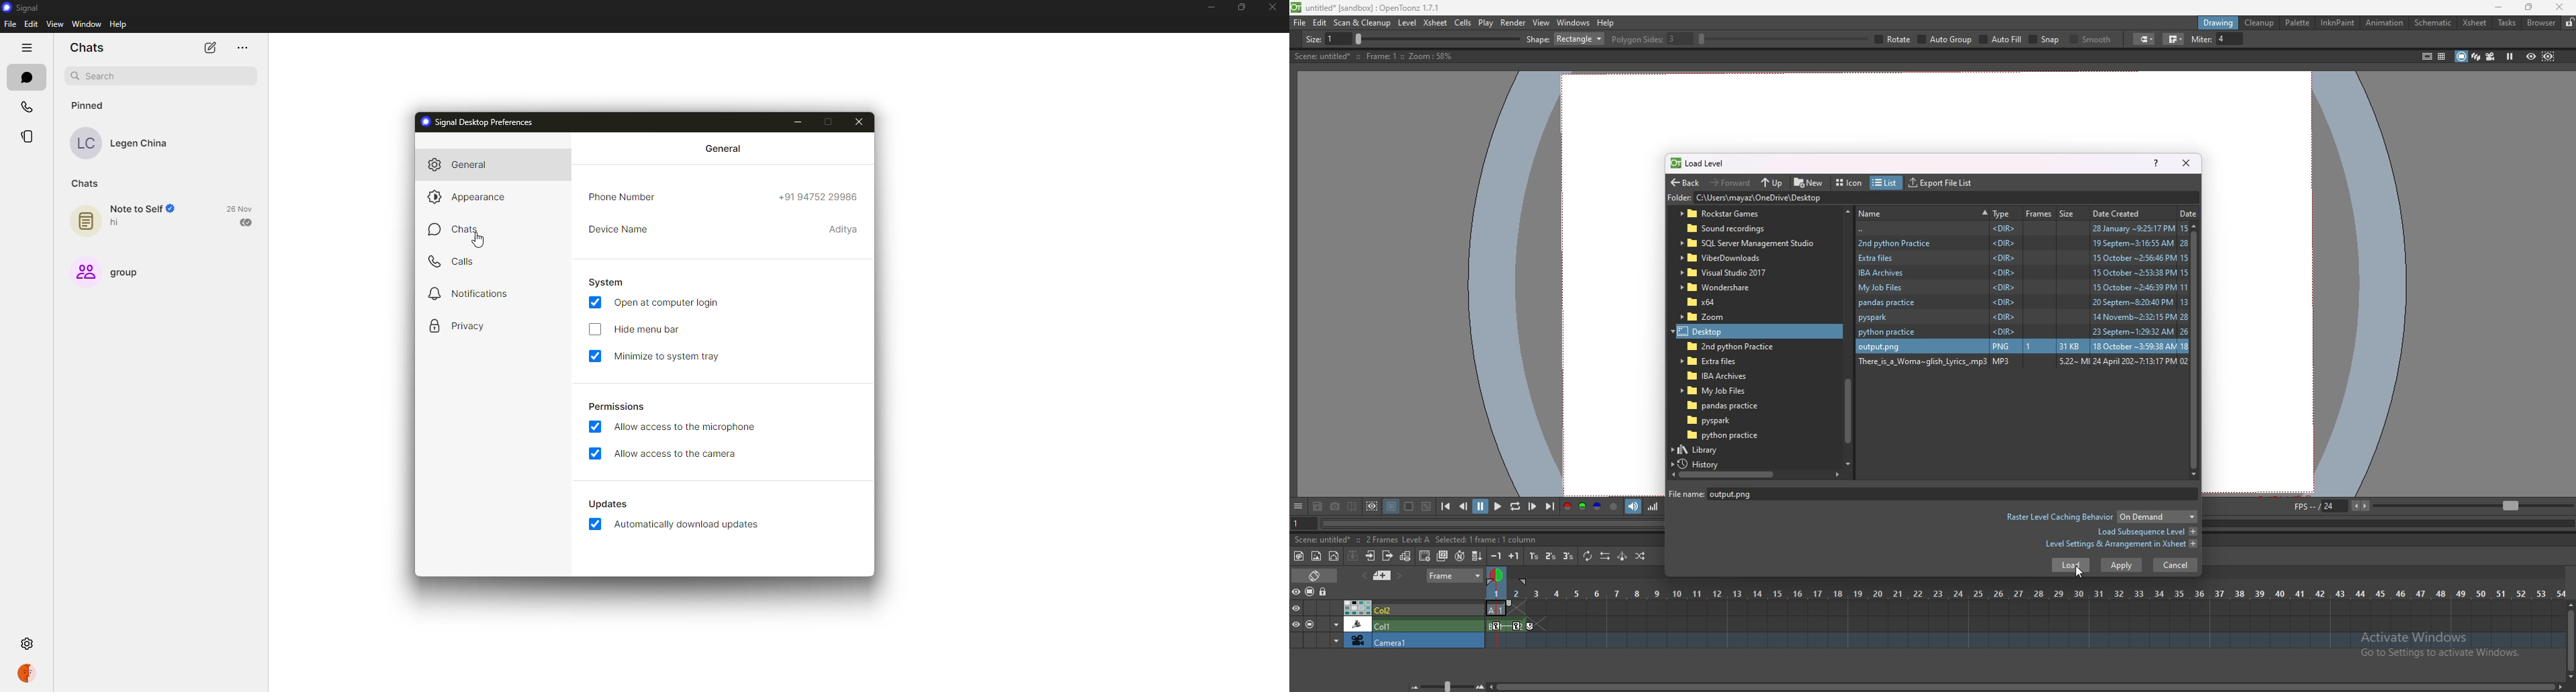  I want to click on chats, so click(87, 48).